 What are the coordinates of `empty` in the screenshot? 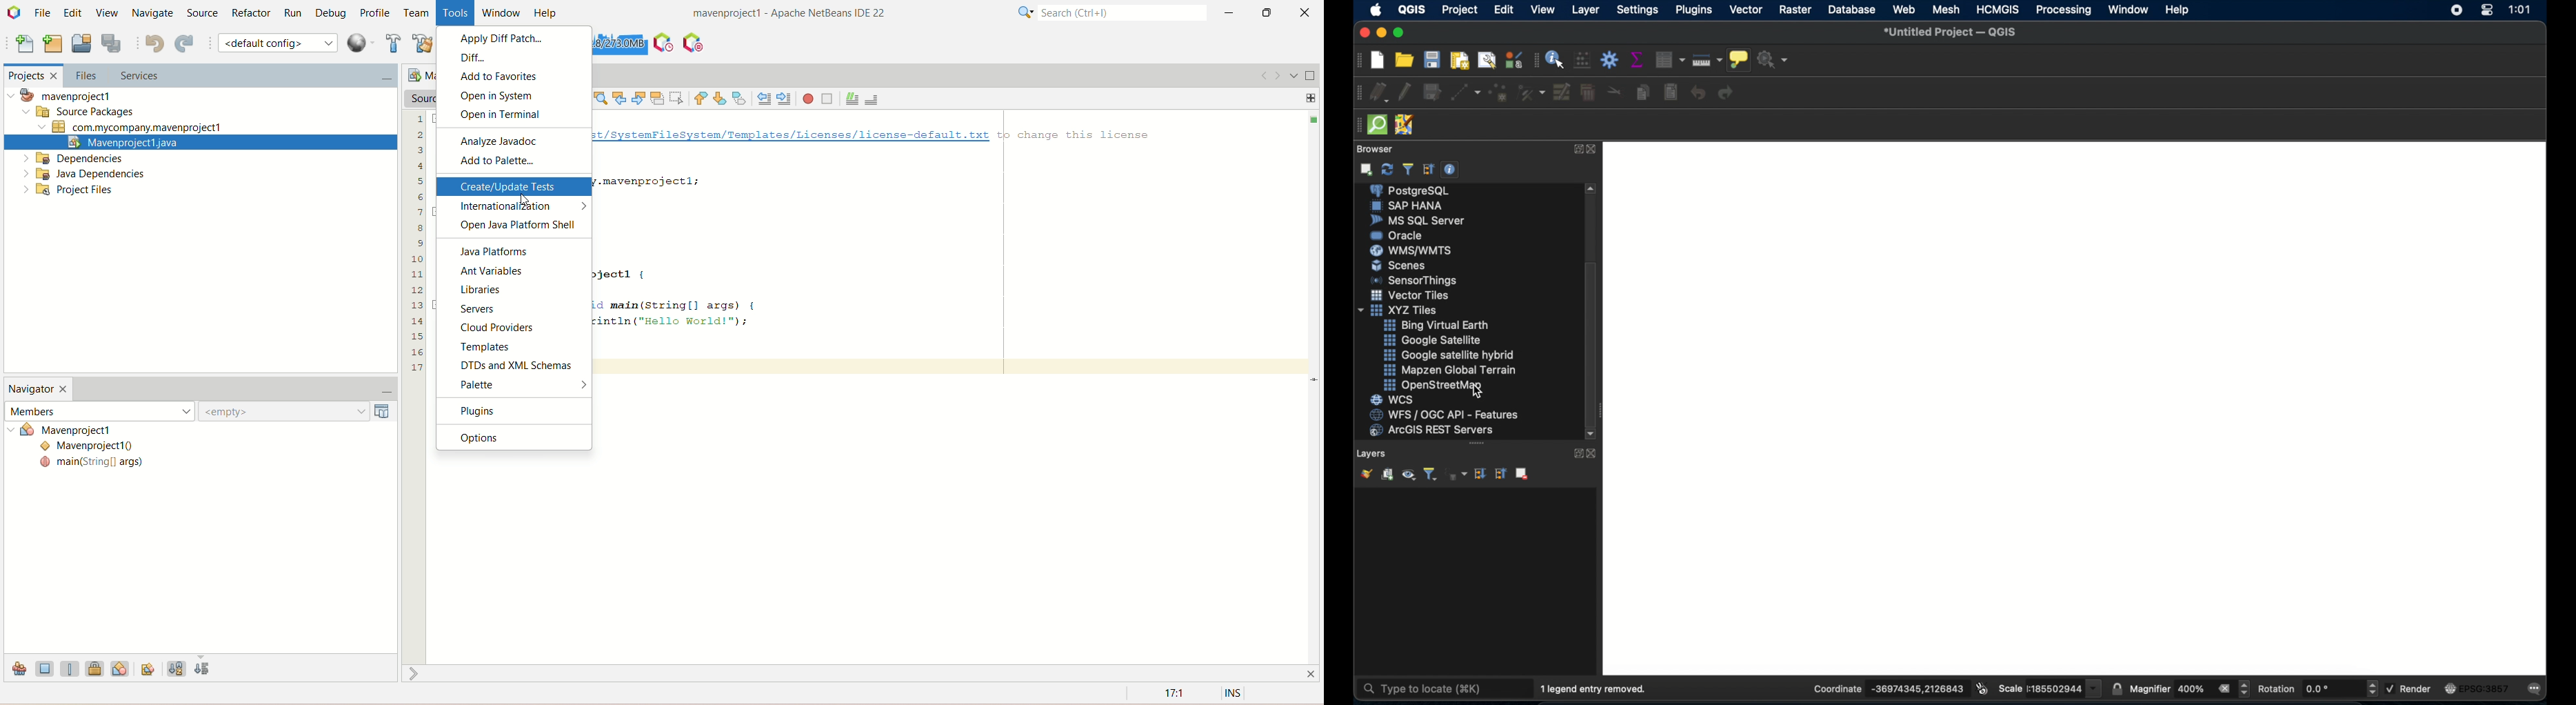 It's located at (299, 411).